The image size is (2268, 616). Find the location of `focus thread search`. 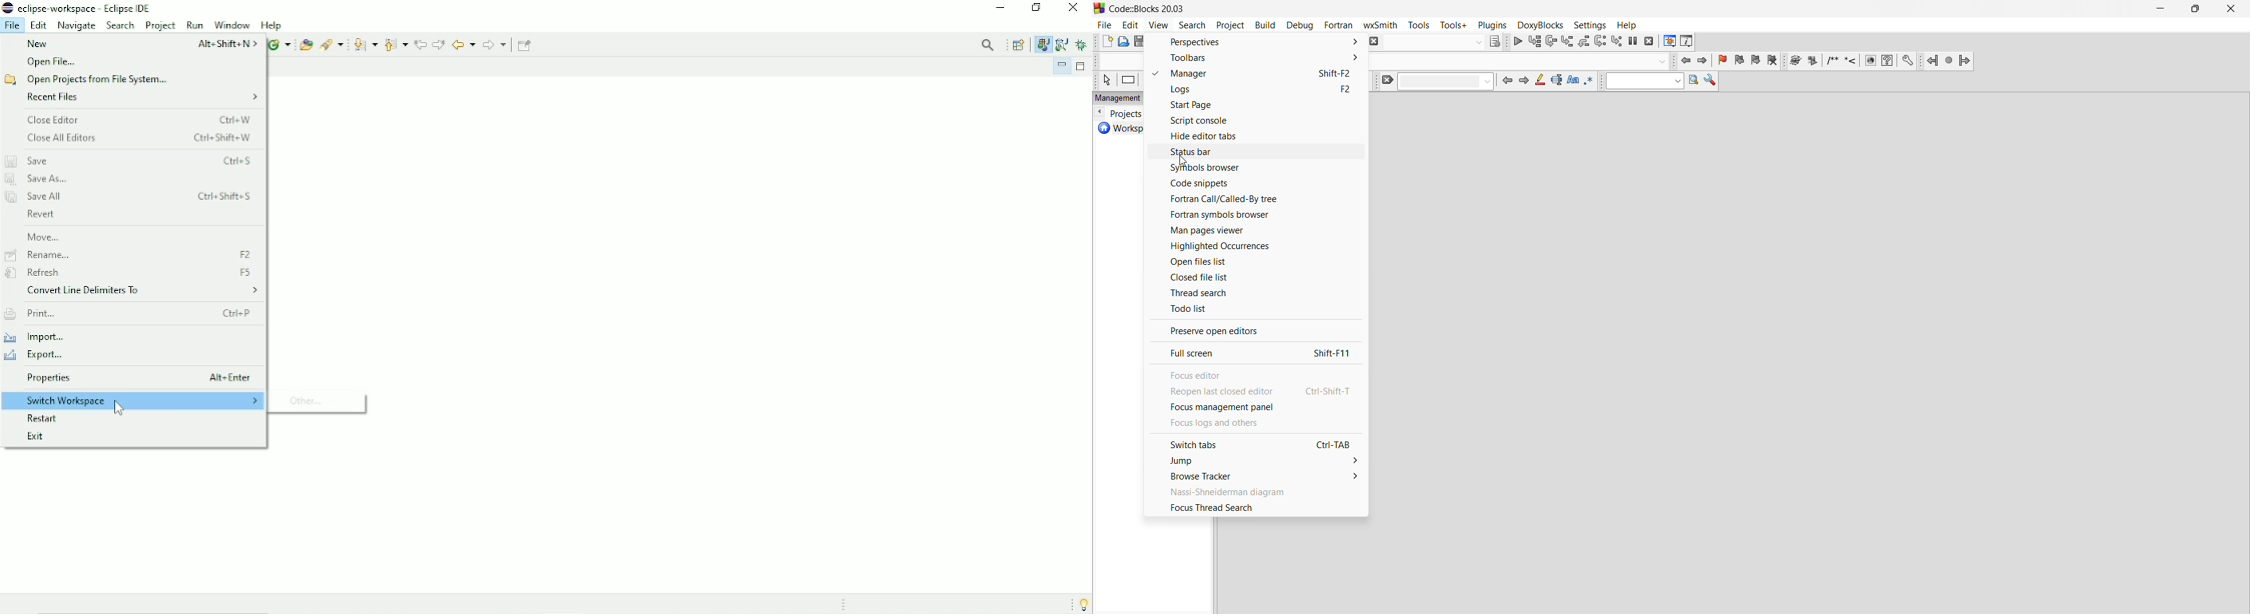

focus thread search is located at coordinates (1257, 508).